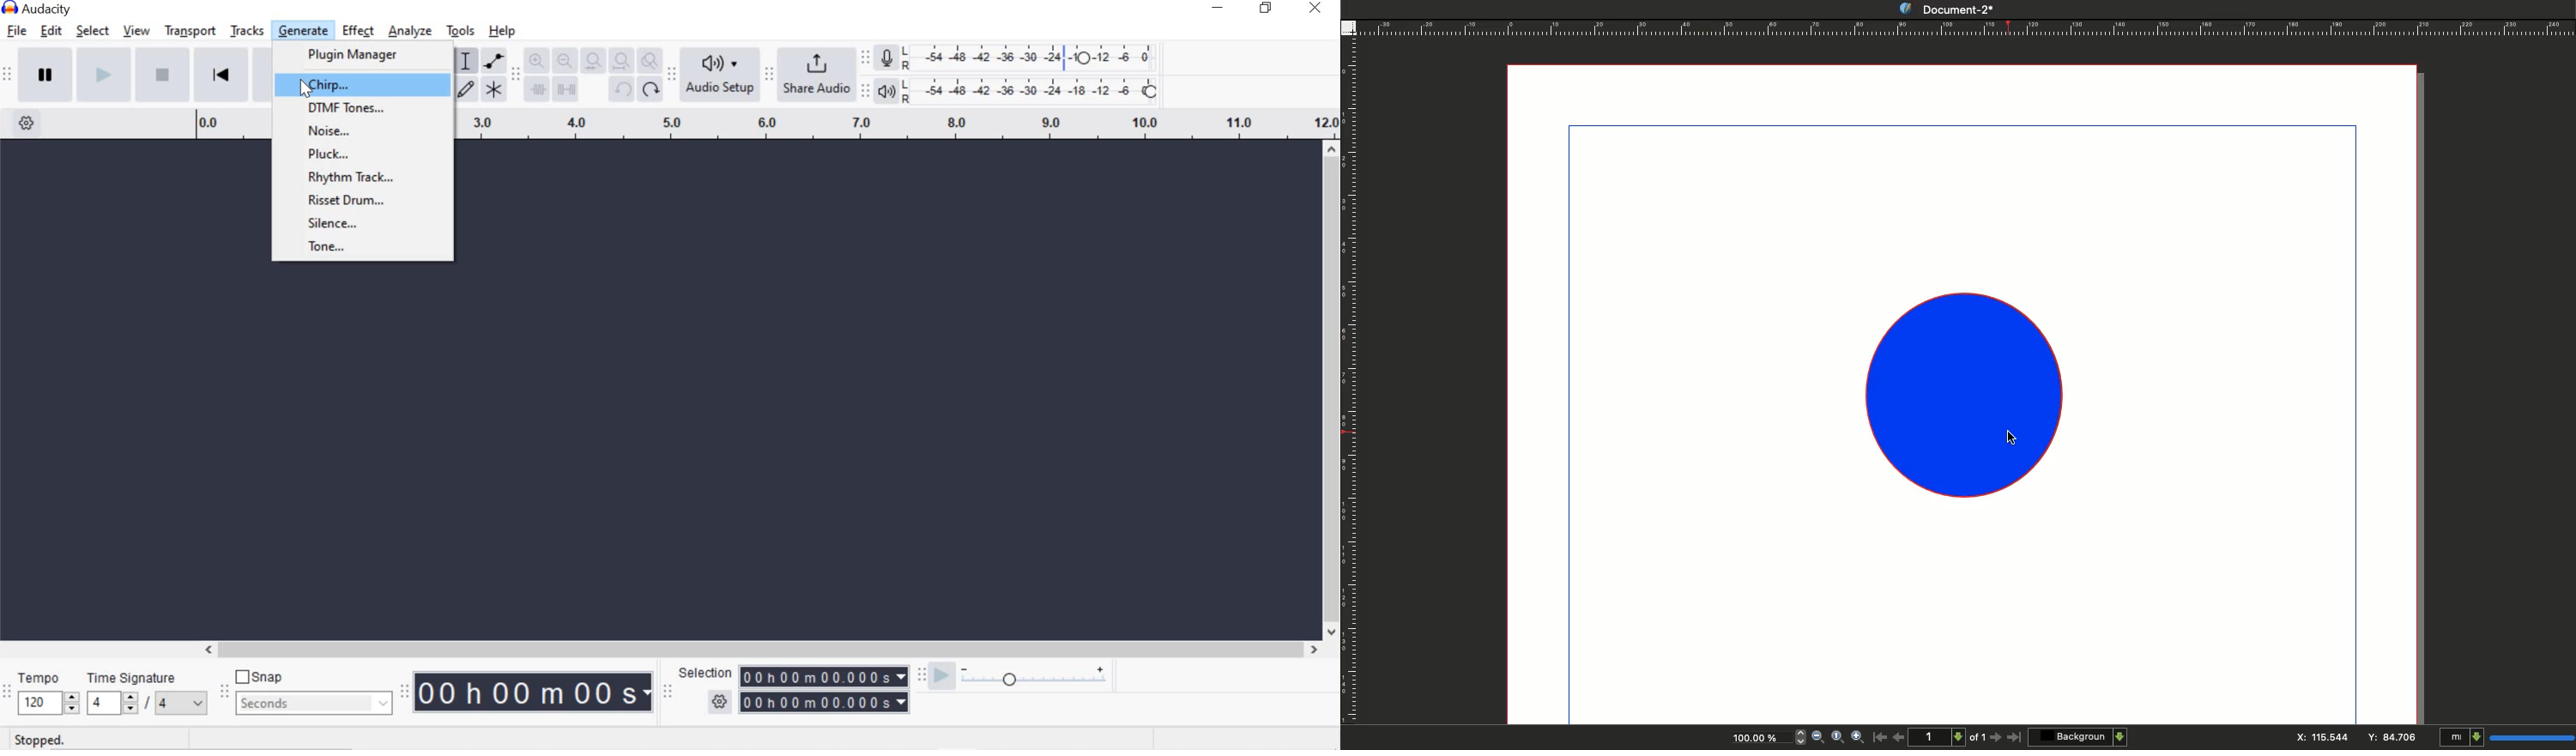 This screenshot has height=756, width=2576. Describe the element at coordinates (7, 75) in the screenshot. I see `Transport toolbar` at that location.